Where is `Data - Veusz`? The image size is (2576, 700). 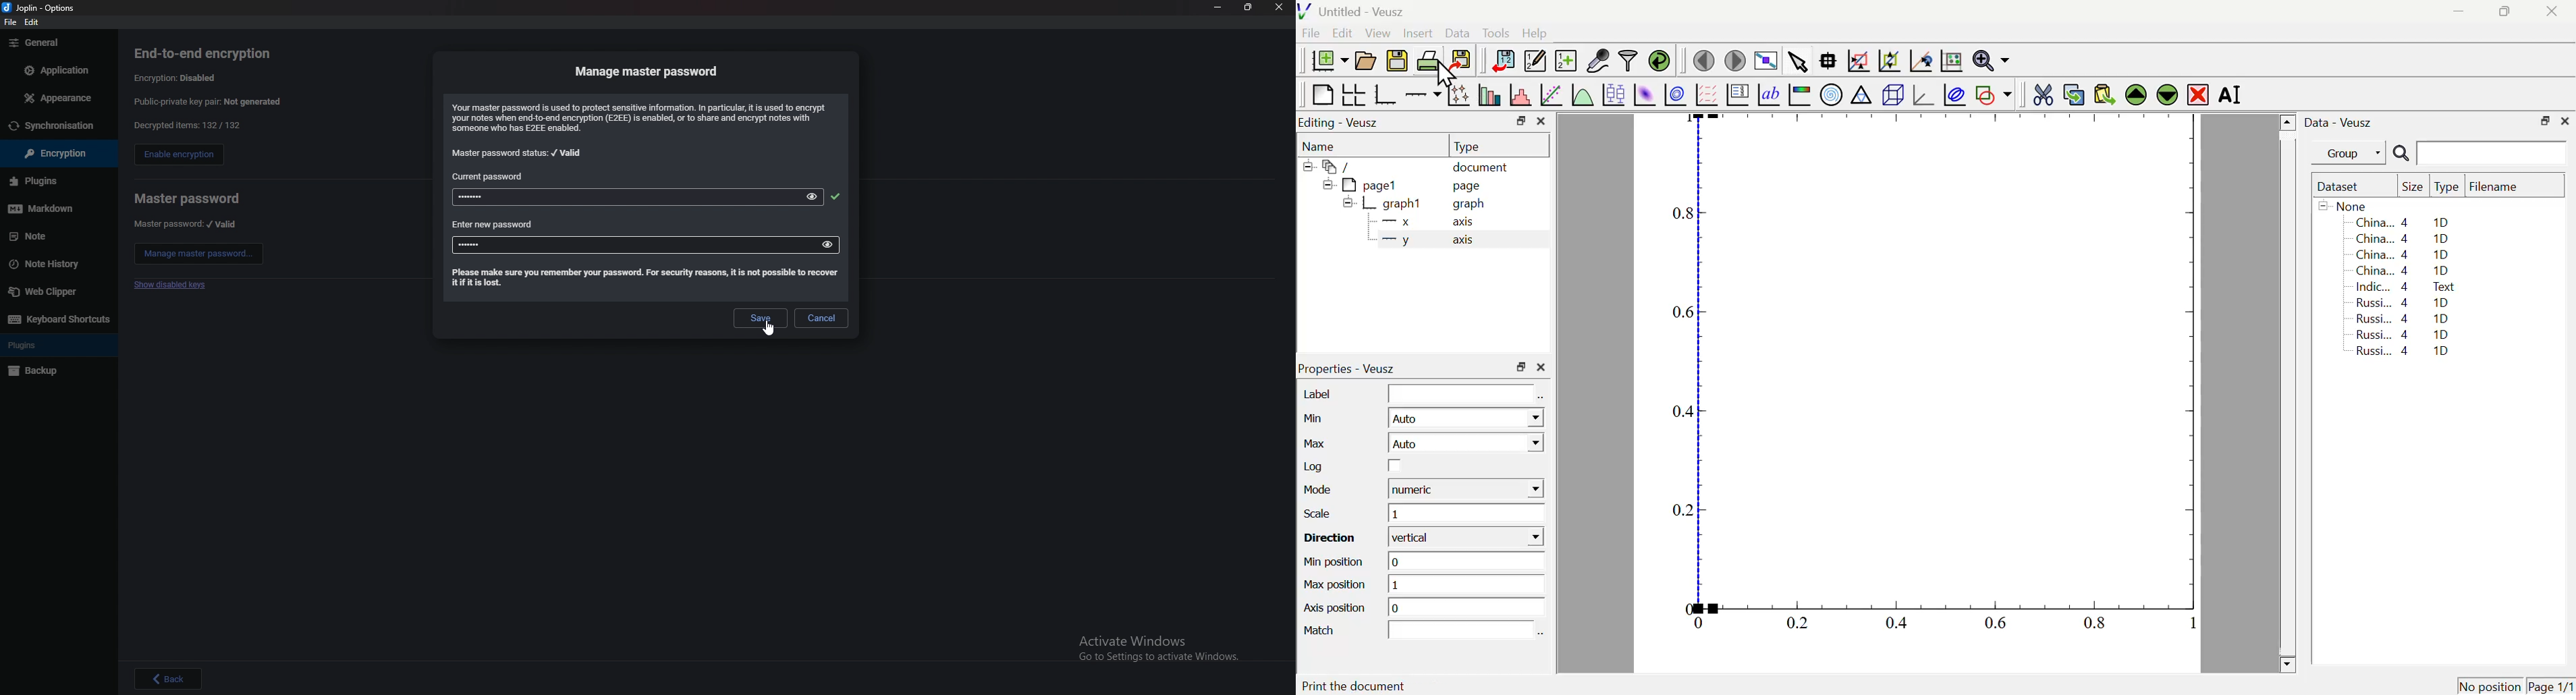
Data - Veusz is located at coordinates (2341, 123).